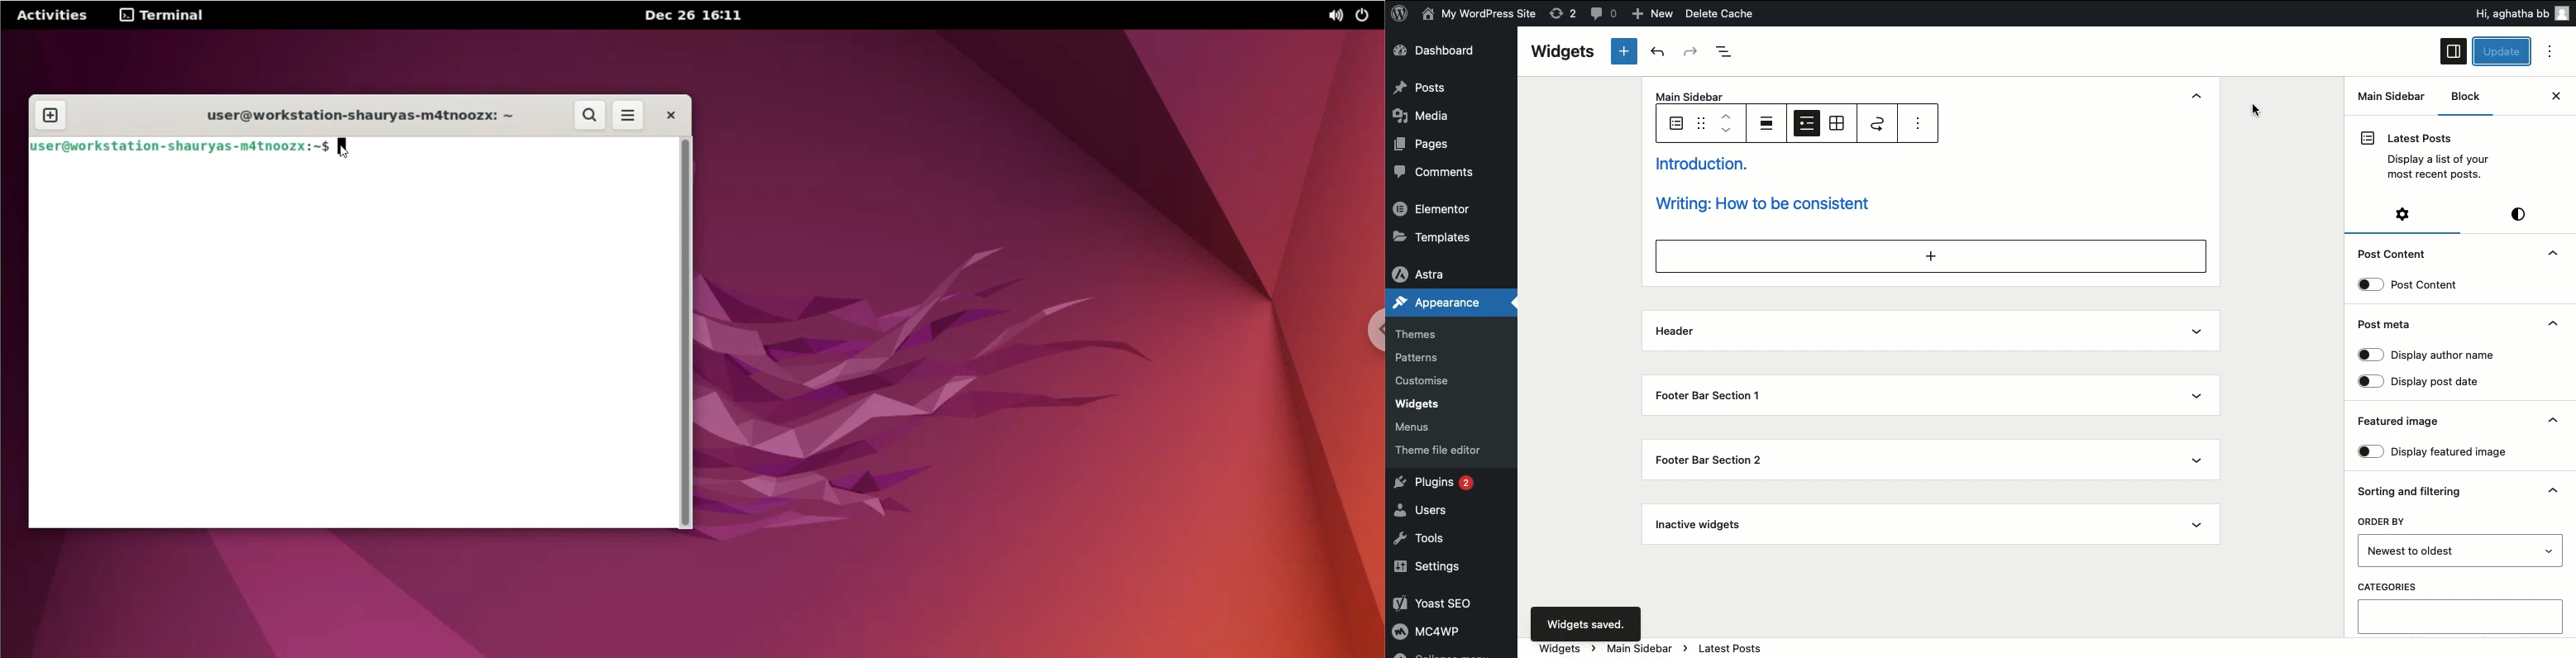 Image resolution: width=2576 pixels, height=672 pixels. I want to click on Header, so click(1679, 334).